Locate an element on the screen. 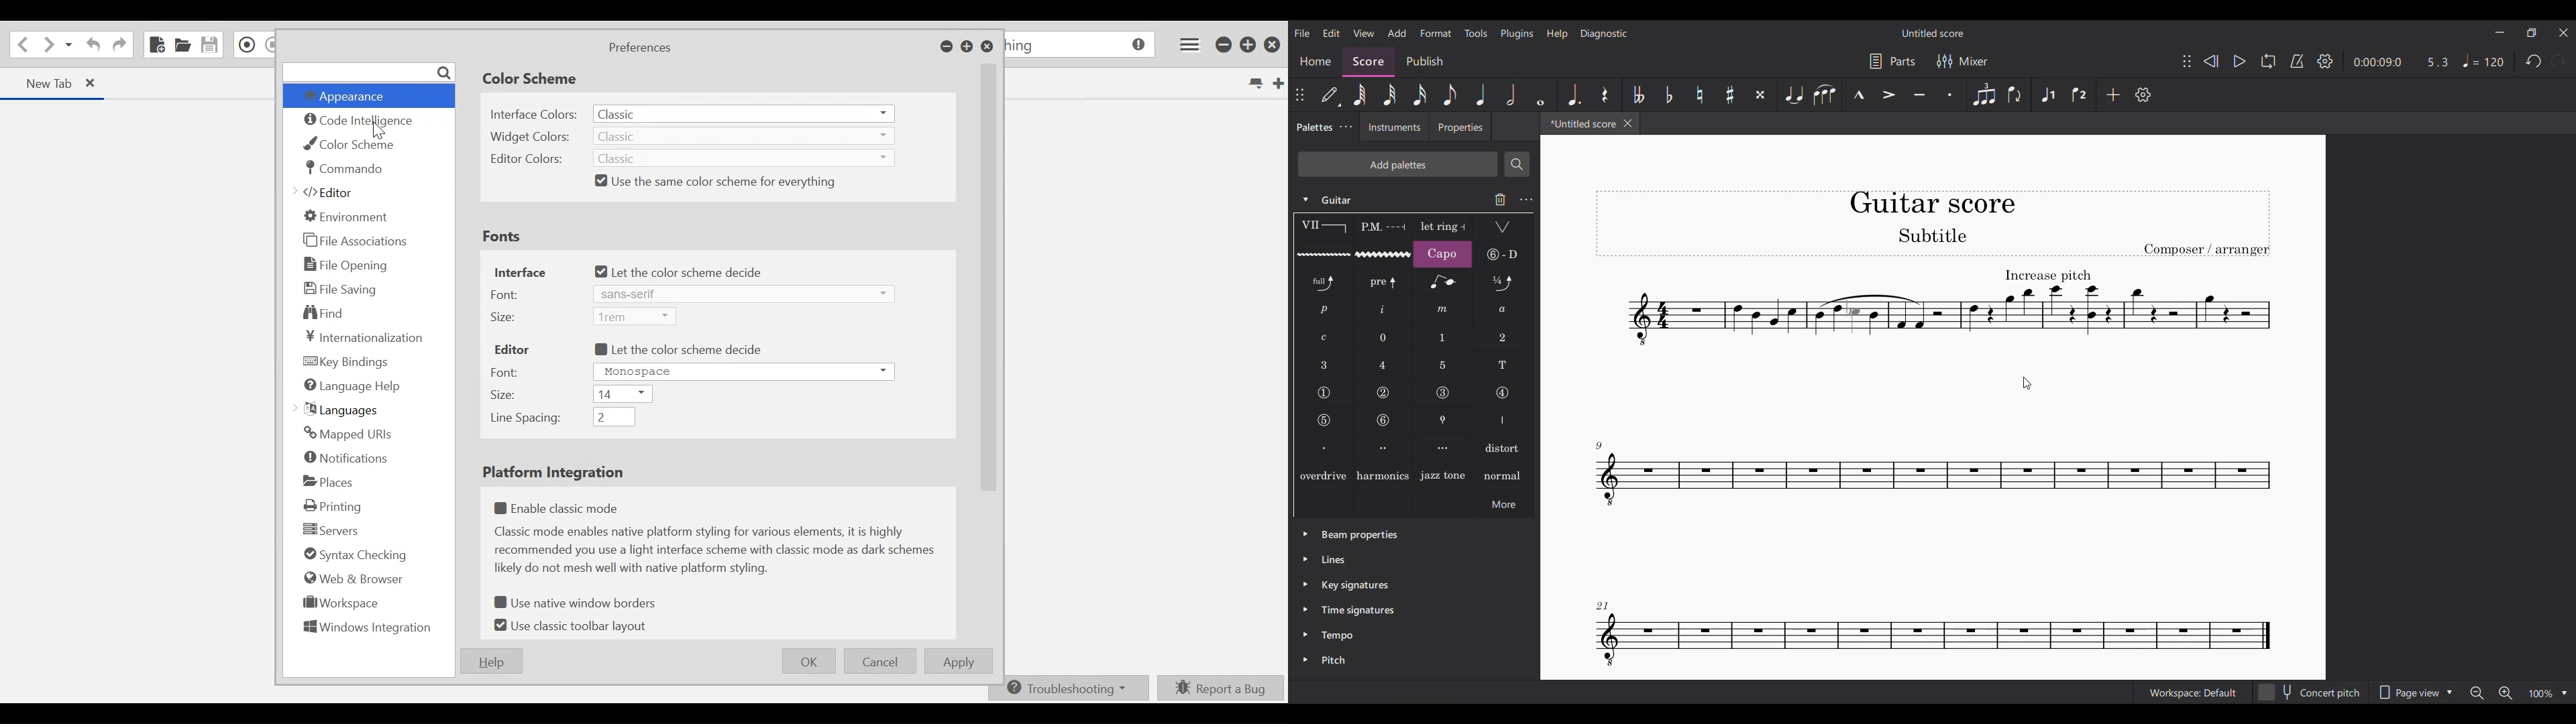  RH guitar fingering a is located at coordinates (1503, 310).